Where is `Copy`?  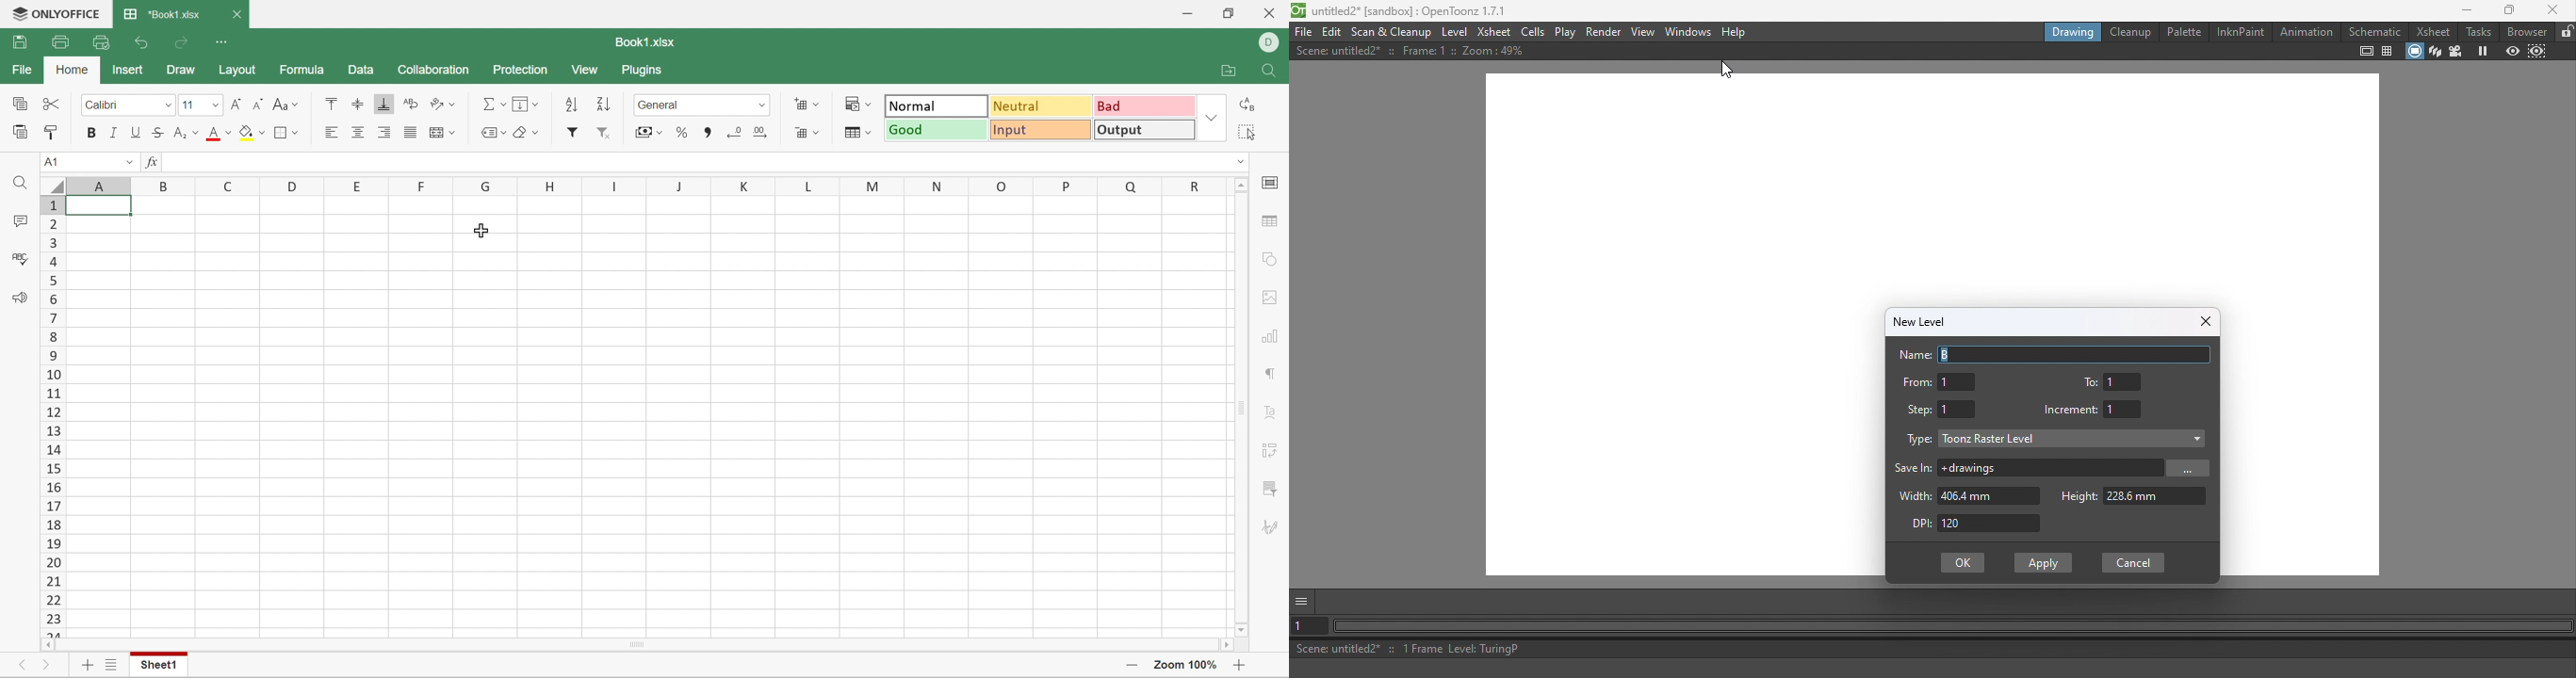 Copy is located at coordinates (20, 105).